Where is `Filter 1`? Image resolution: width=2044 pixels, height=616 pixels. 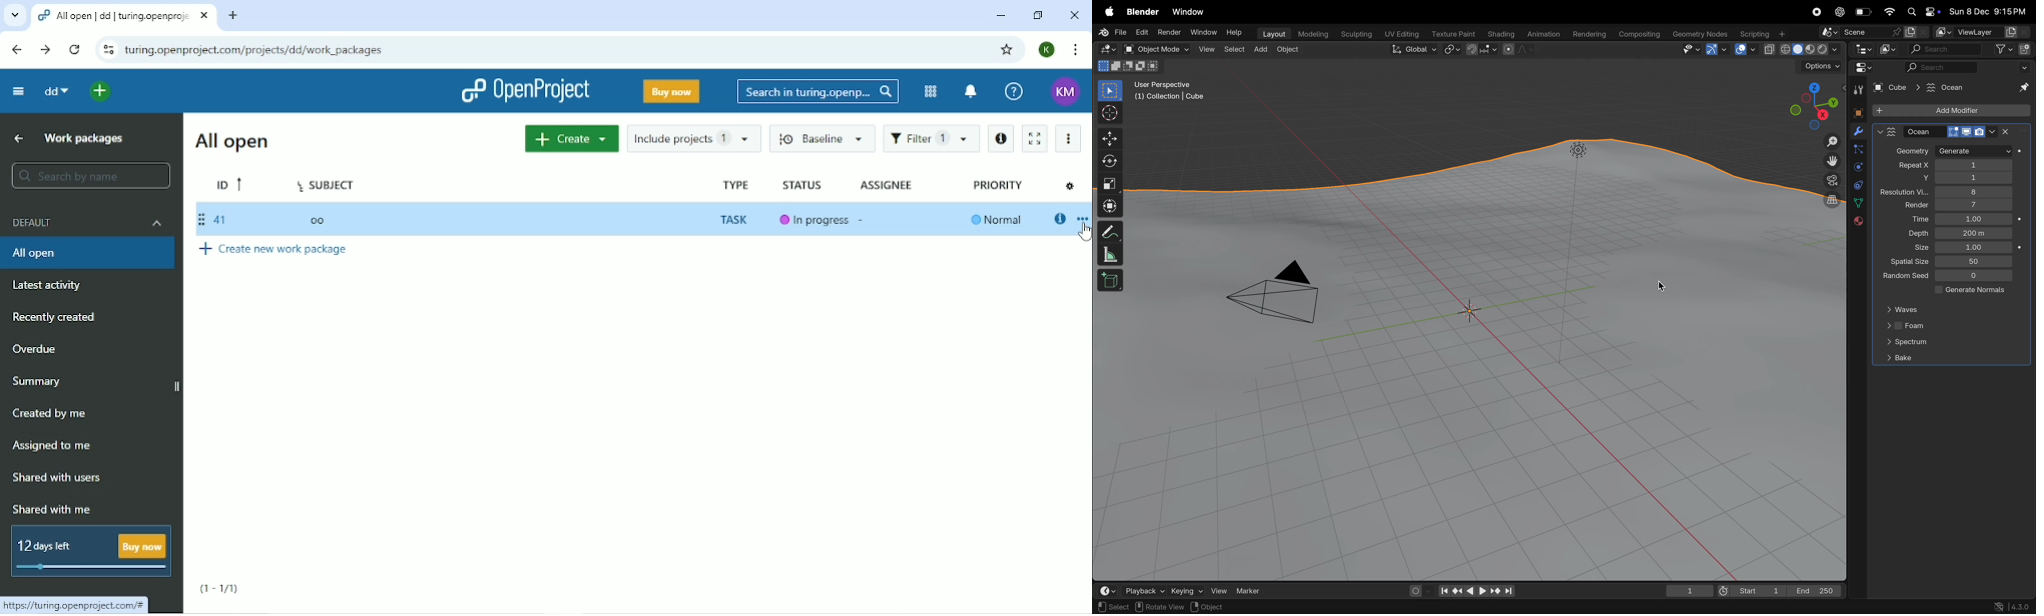
Filter 1 is located at coordinates (932, 138).